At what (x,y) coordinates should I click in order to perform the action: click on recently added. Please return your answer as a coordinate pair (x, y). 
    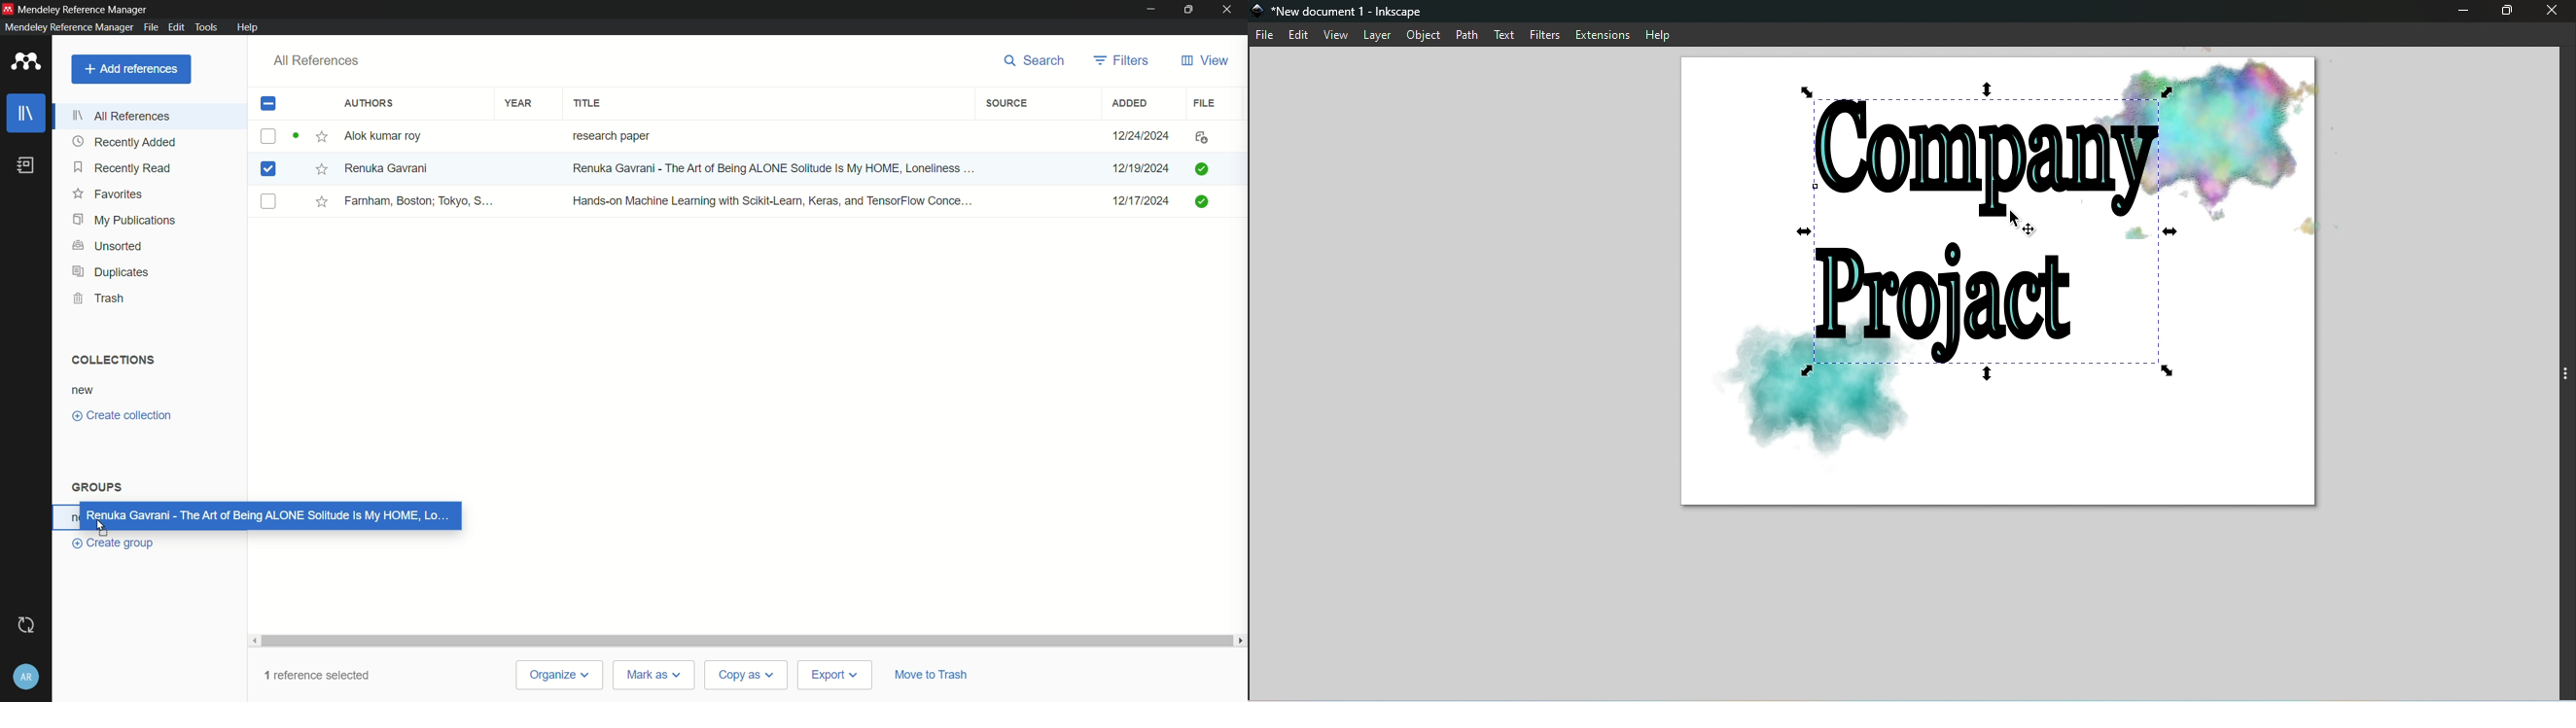
    Looking at the image, I should click on (125, 142).